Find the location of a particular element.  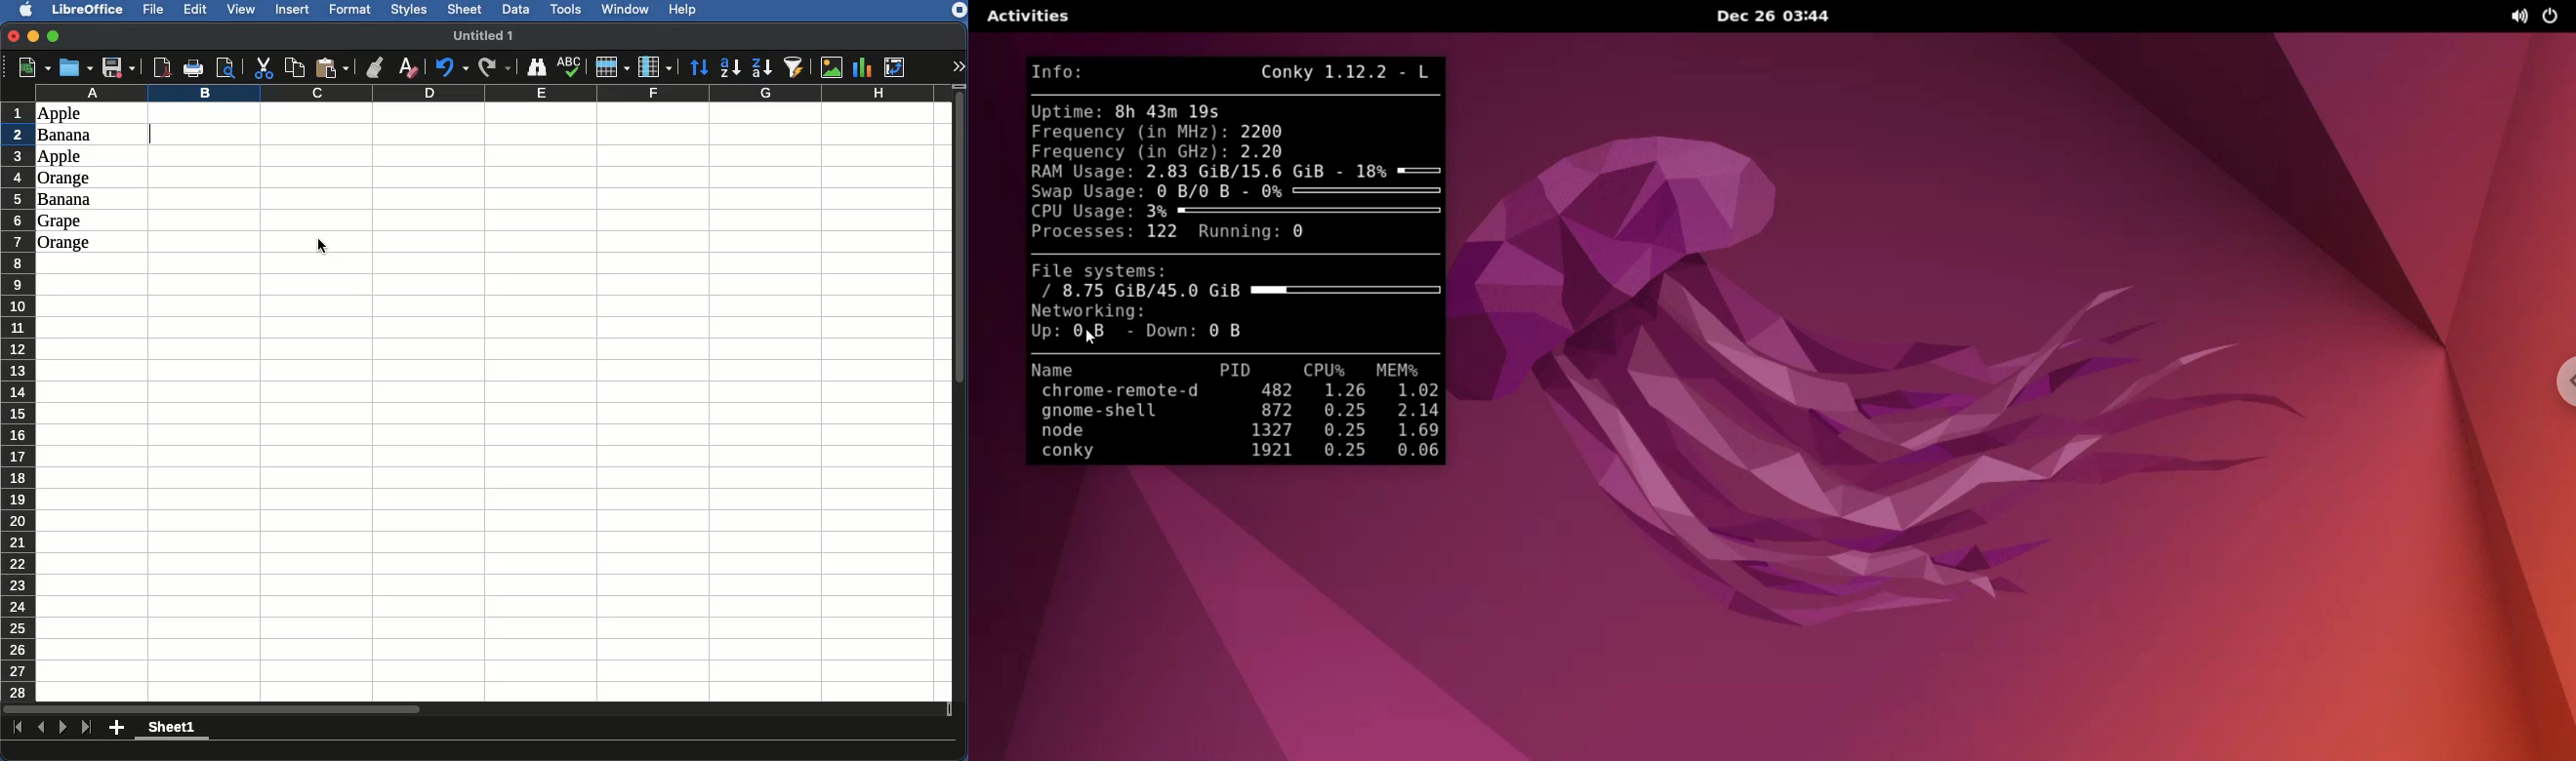

Chart is located at coordinates (863, 67).